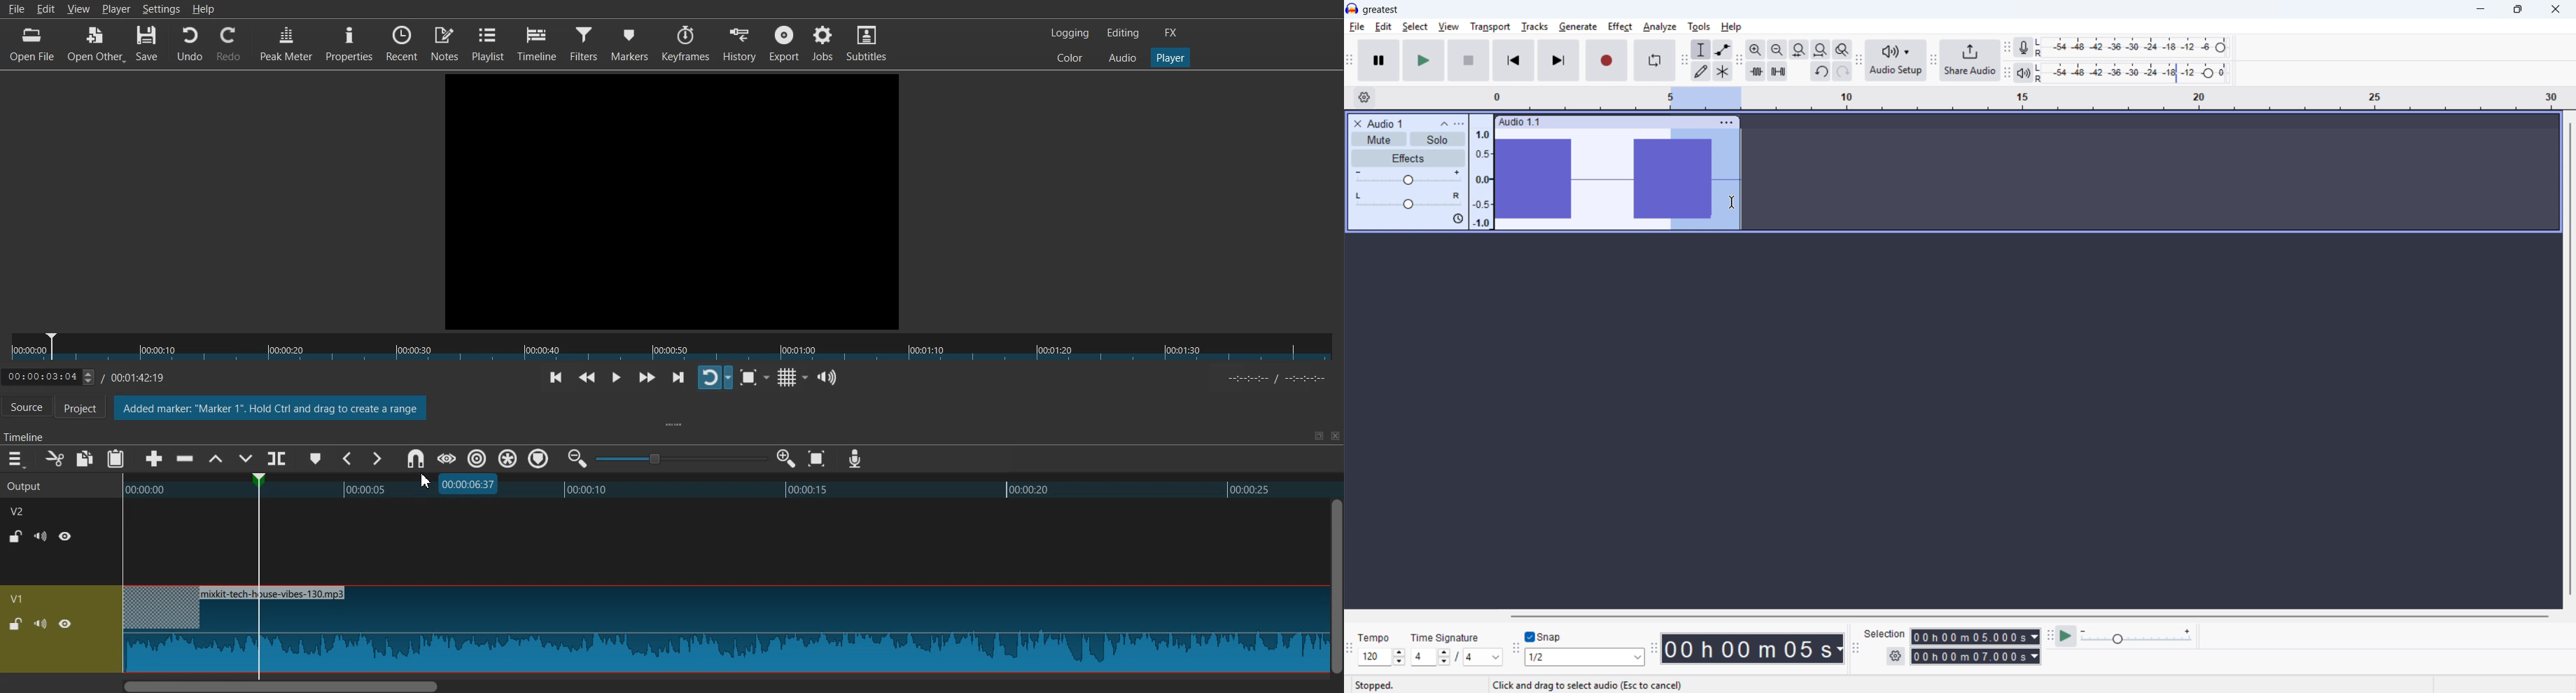 Image resolution: width=2576 pixels, height=700 pixels. Describe the element at coordinates (1350, 651) in the screenshot. I see `Time signature toolbar ` at that location.